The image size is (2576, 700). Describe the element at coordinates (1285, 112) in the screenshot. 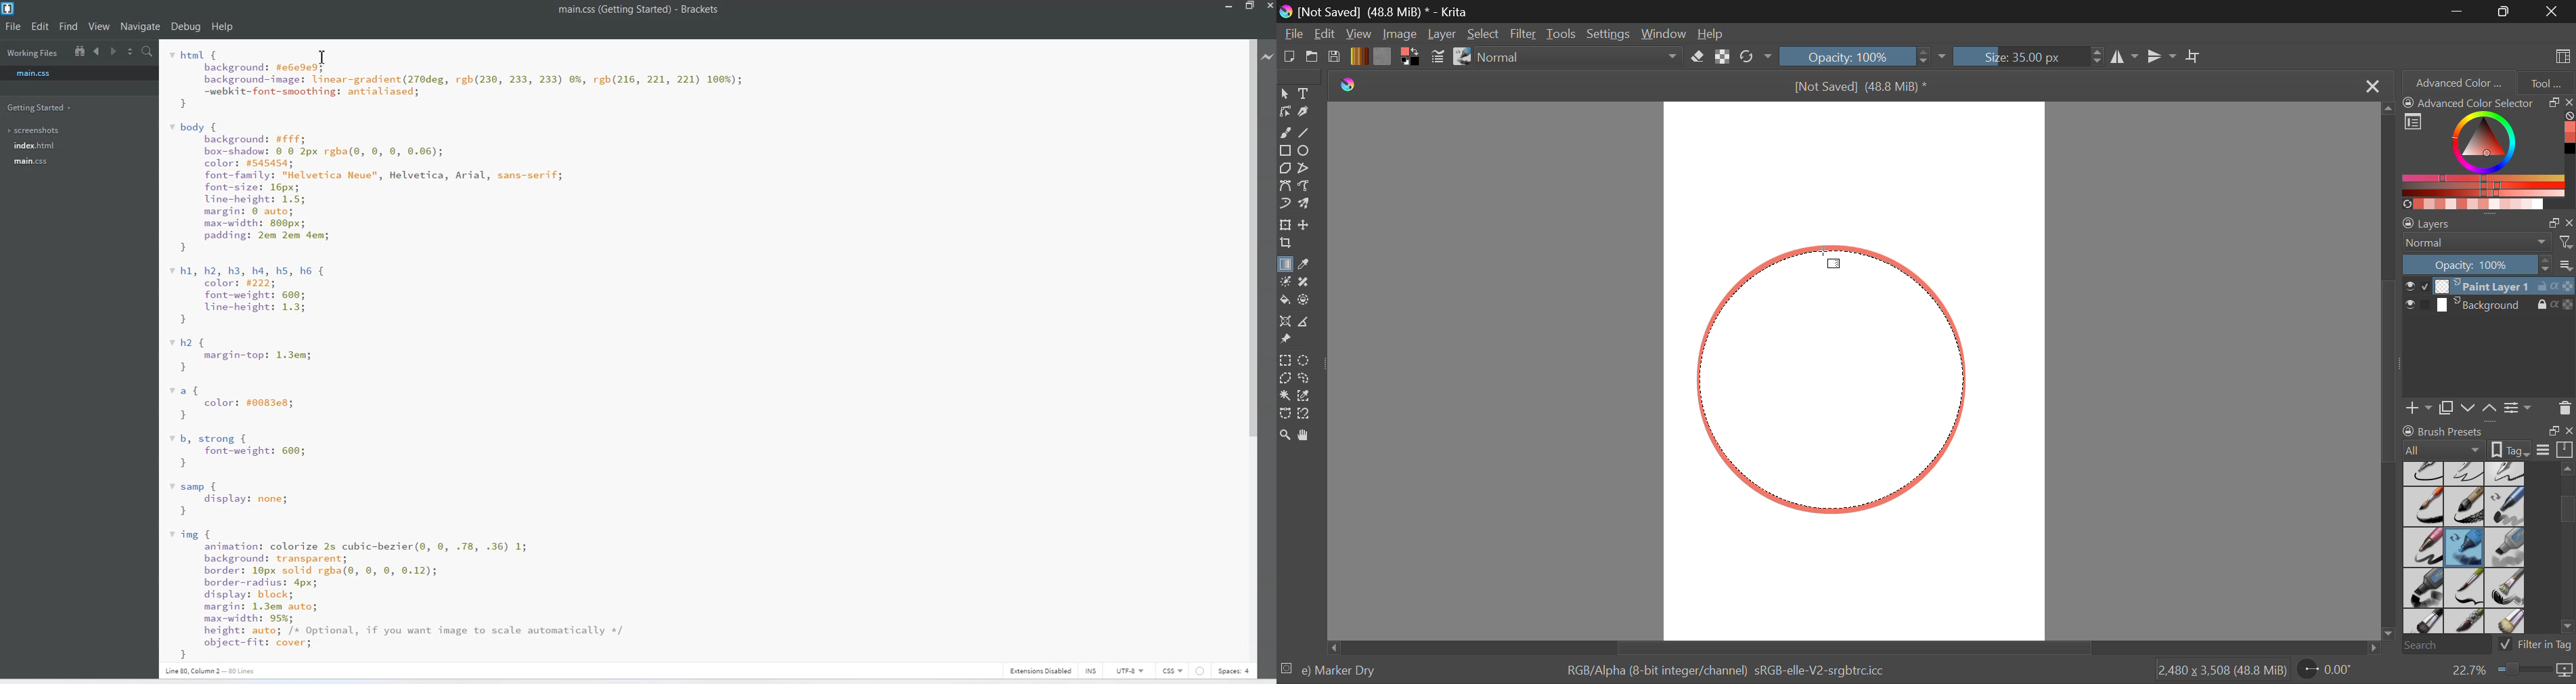

I see `Edit Shapes Tool` at that location.